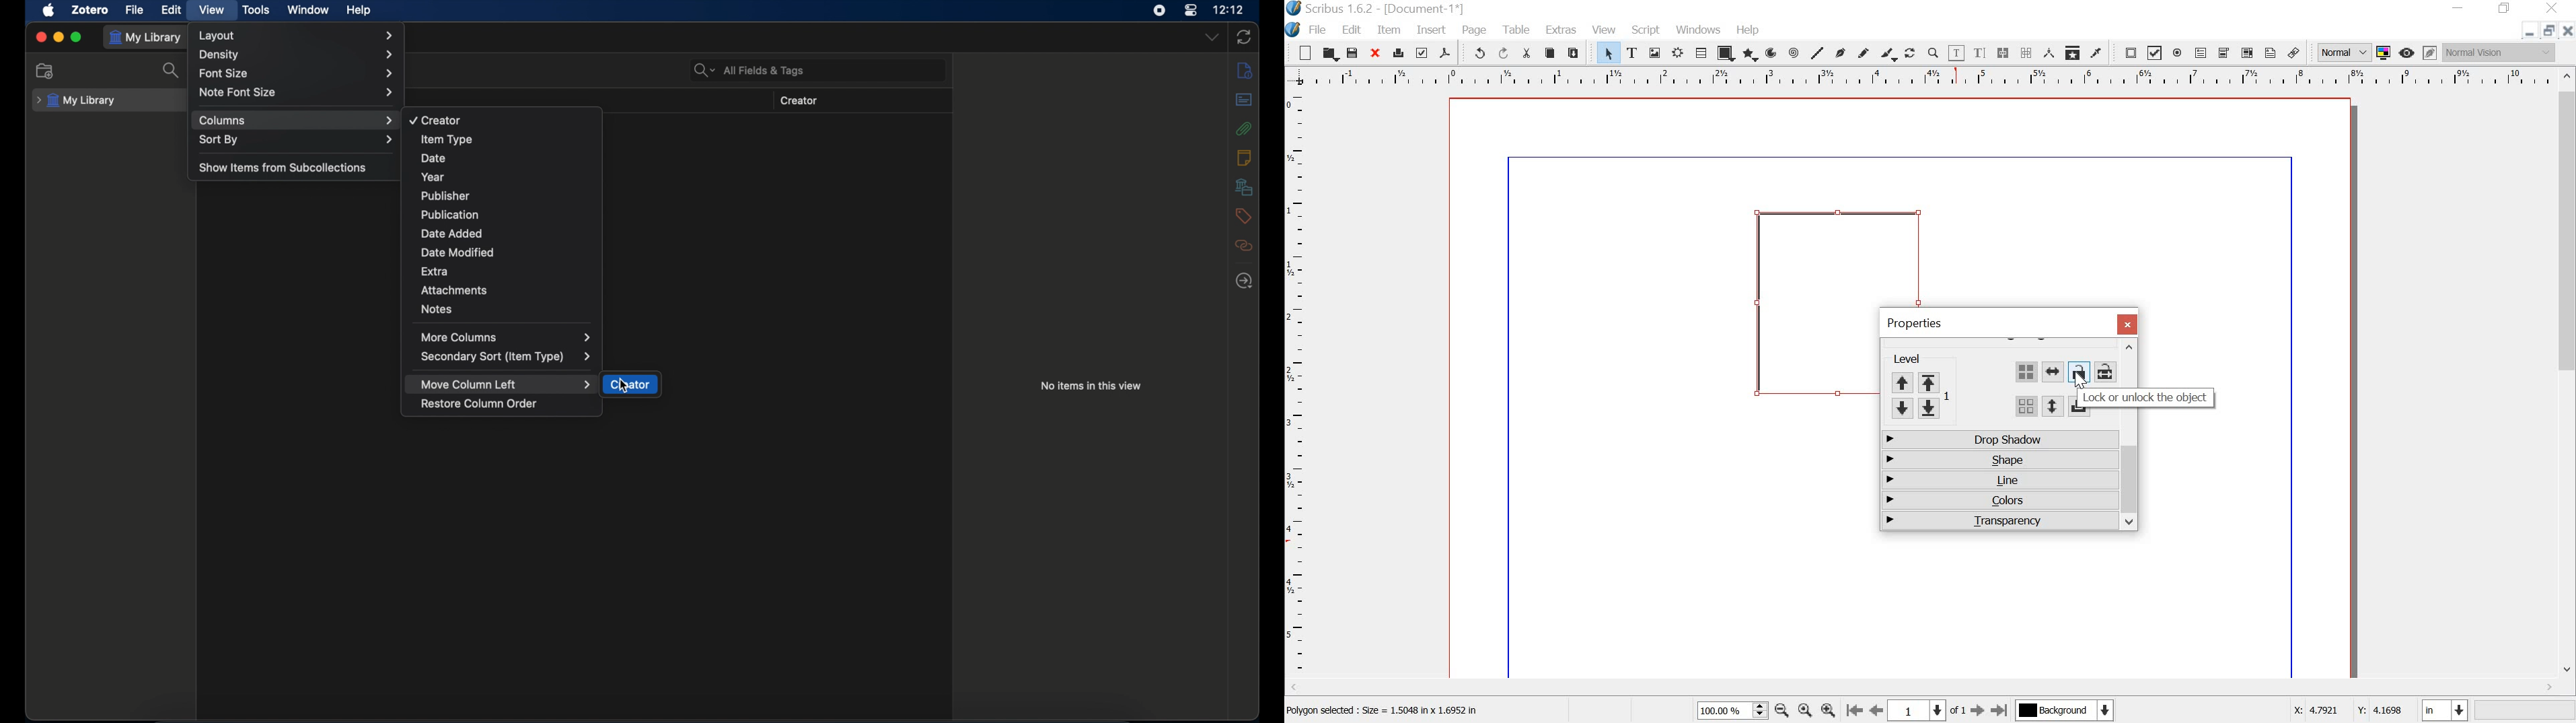  Describe the element at coordinates (459, 252) in the screenshot. I see `date modified` at that location.